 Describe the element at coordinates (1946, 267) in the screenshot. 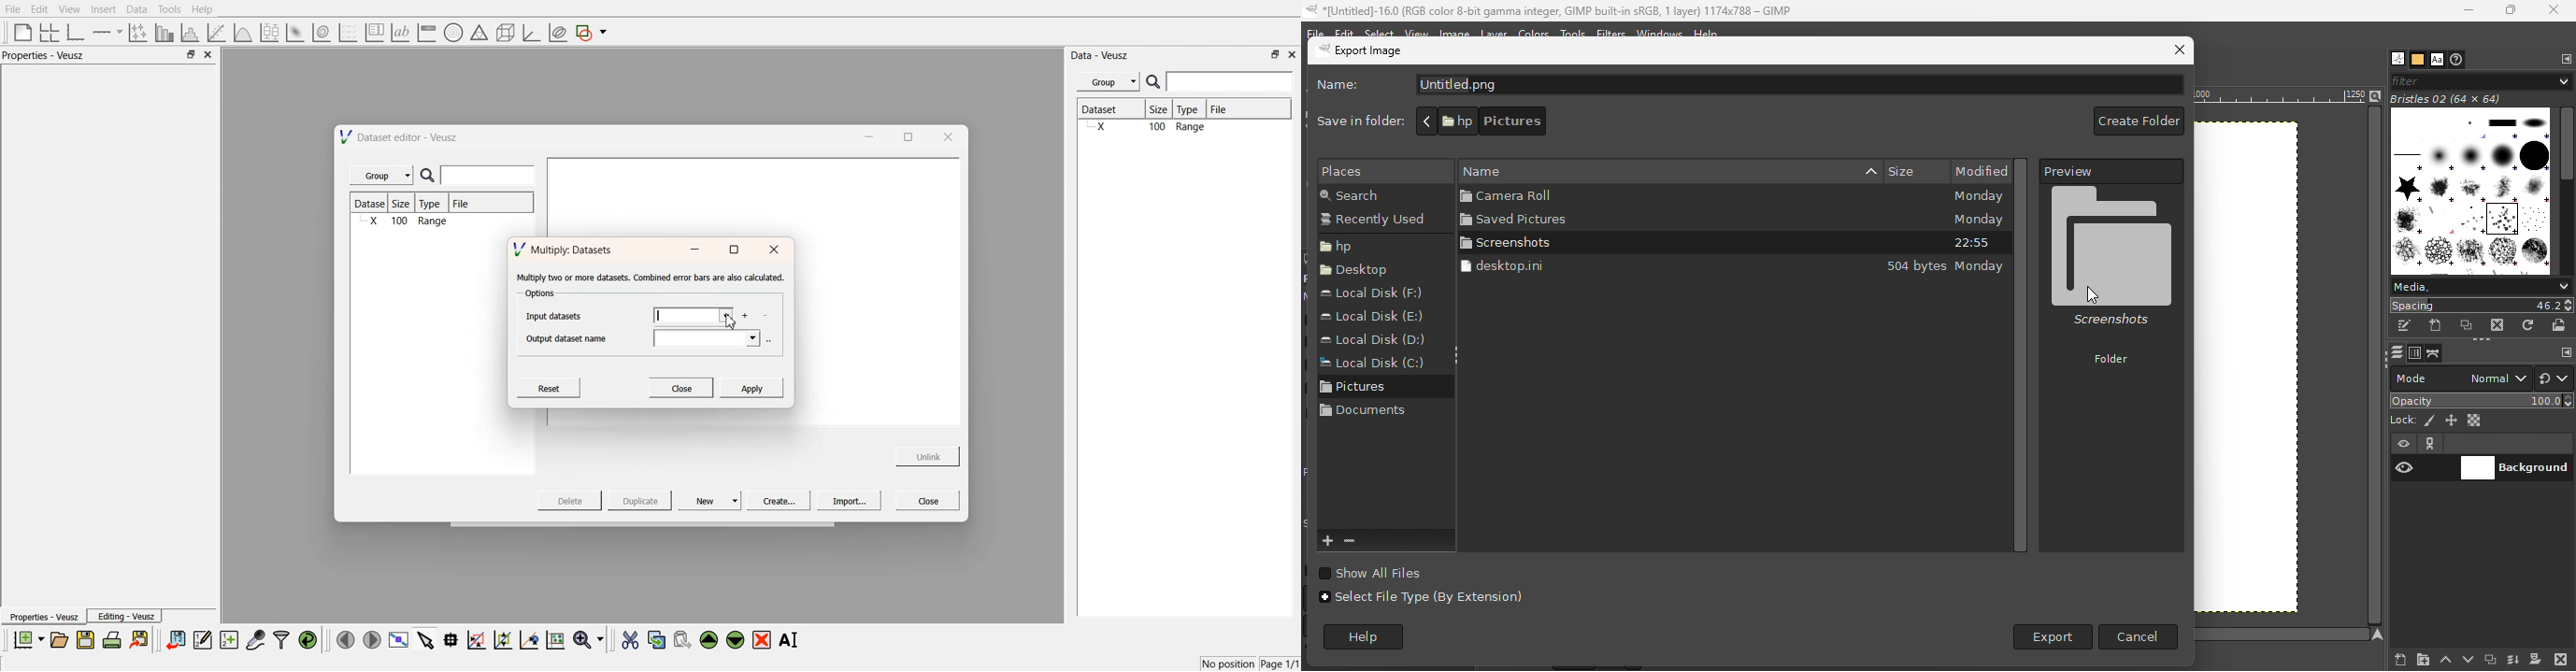

I see `504 bytes Monday` at that location.